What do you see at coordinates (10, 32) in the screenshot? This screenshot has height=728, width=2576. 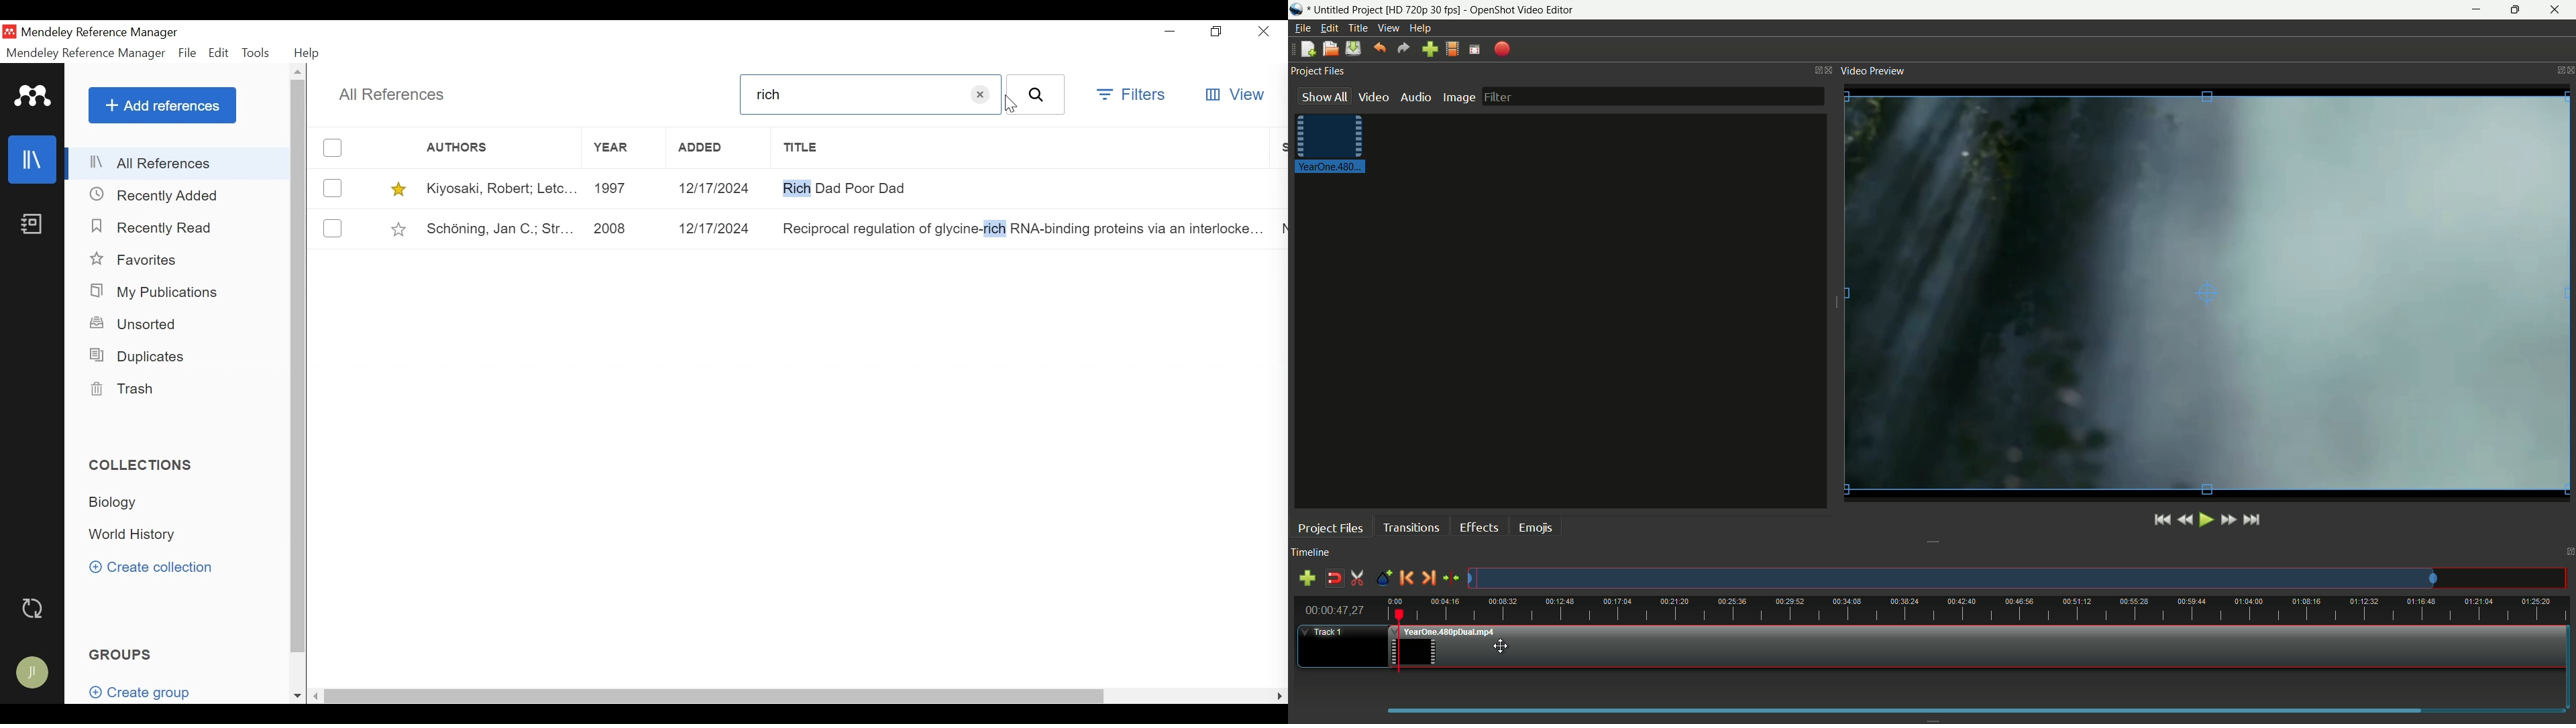 I see `Mendeley Desktop Icon` at bounding box center [10, 32].